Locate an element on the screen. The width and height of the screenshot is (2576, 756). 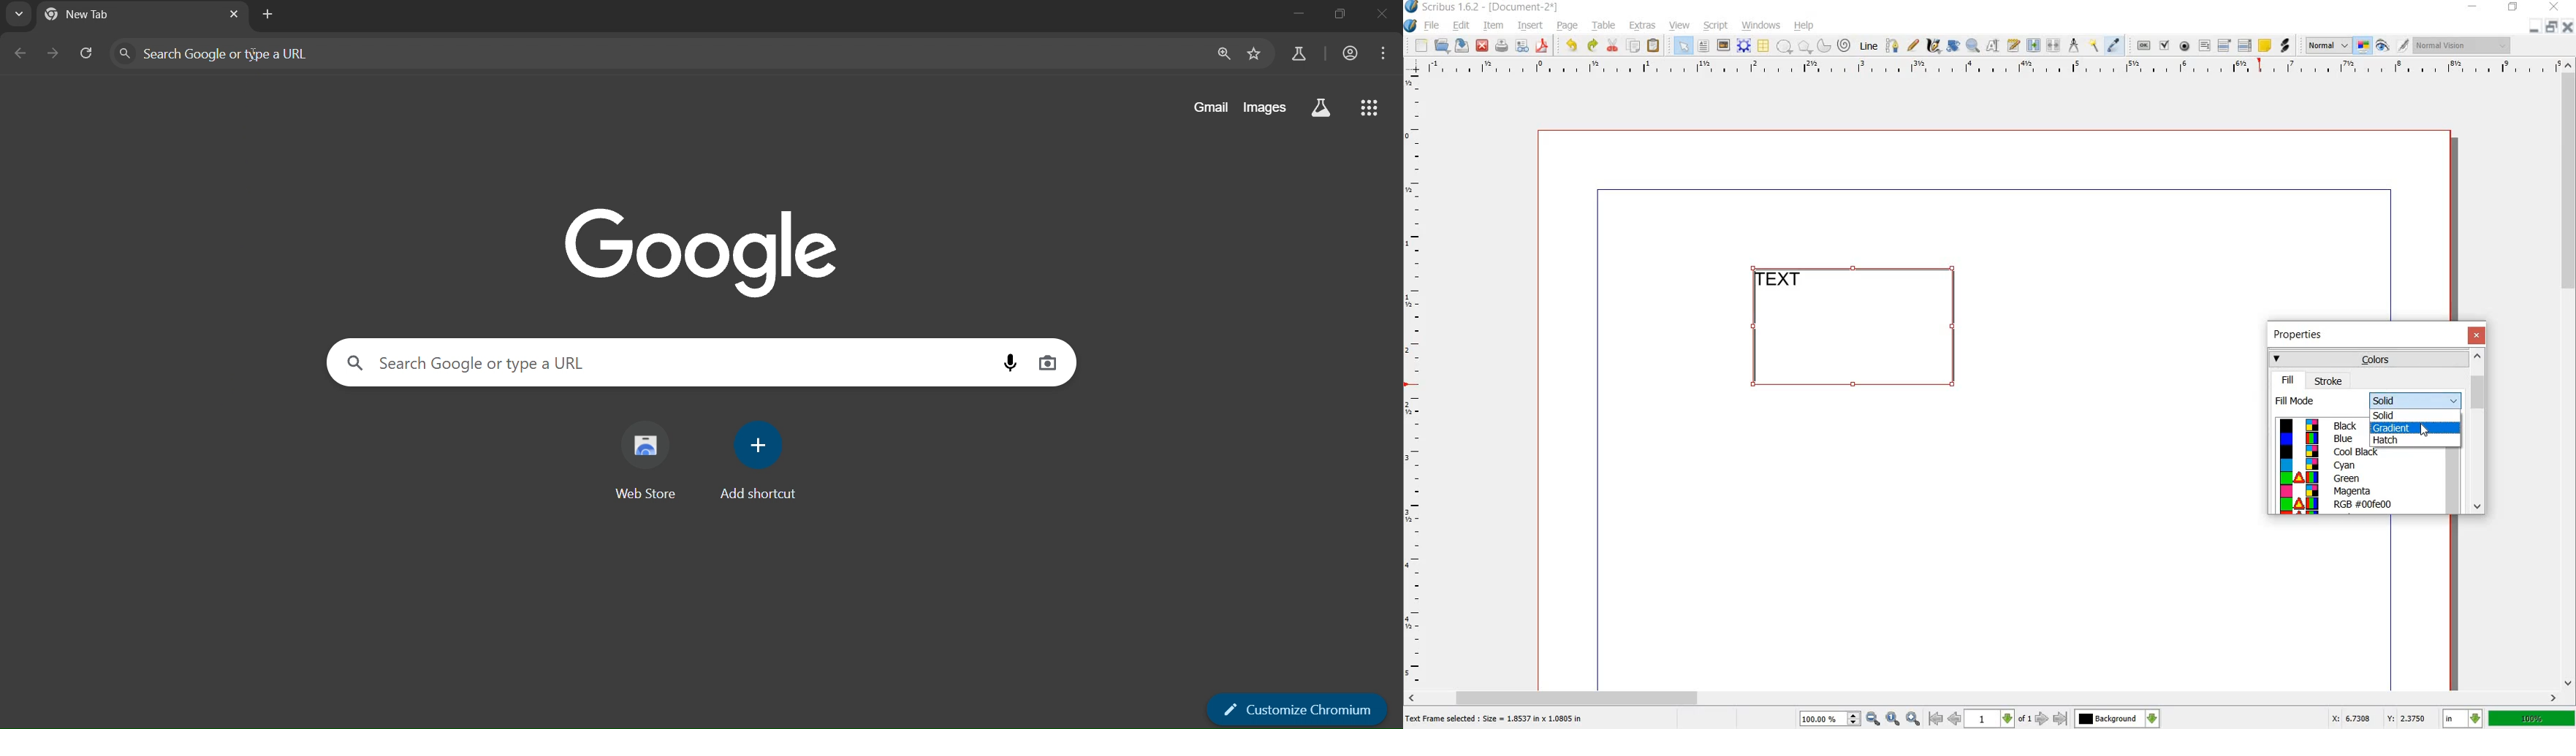
bookmark page is located at coordinates (1255, 53).